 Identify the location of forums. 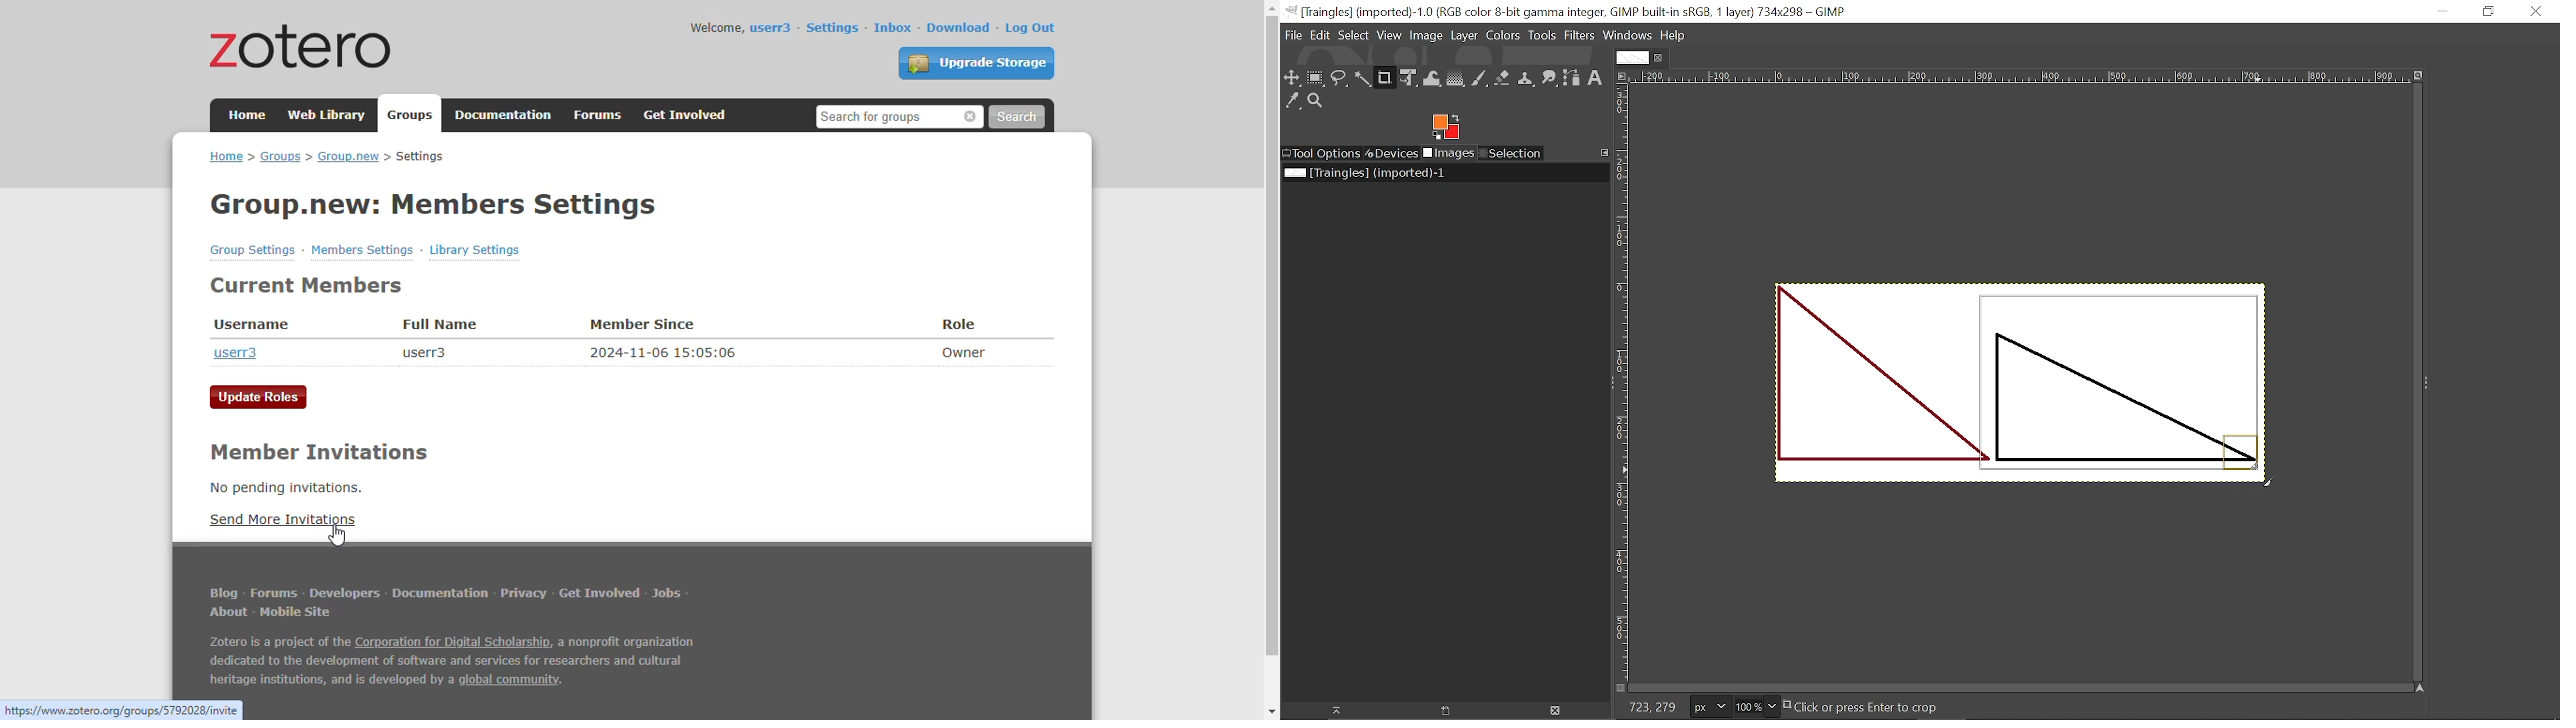
(274, 592).